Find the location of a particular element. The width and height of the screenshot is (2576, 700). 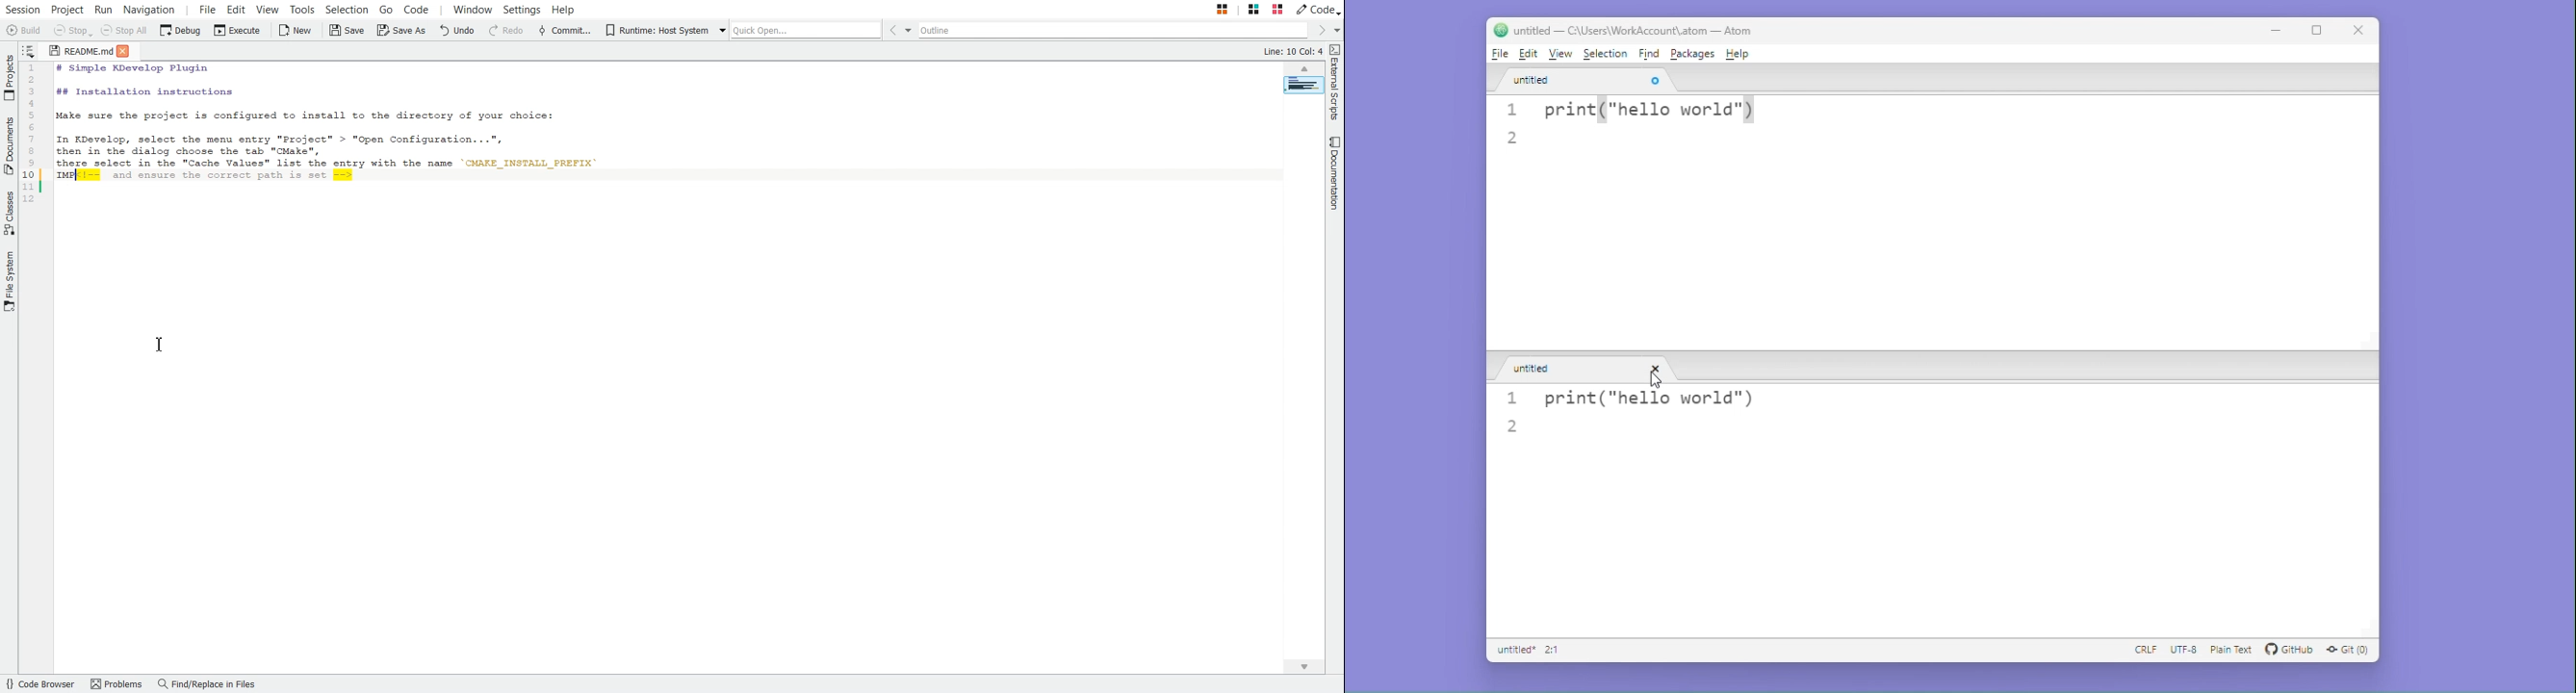

cursor is located at coordinates (1664, 376).